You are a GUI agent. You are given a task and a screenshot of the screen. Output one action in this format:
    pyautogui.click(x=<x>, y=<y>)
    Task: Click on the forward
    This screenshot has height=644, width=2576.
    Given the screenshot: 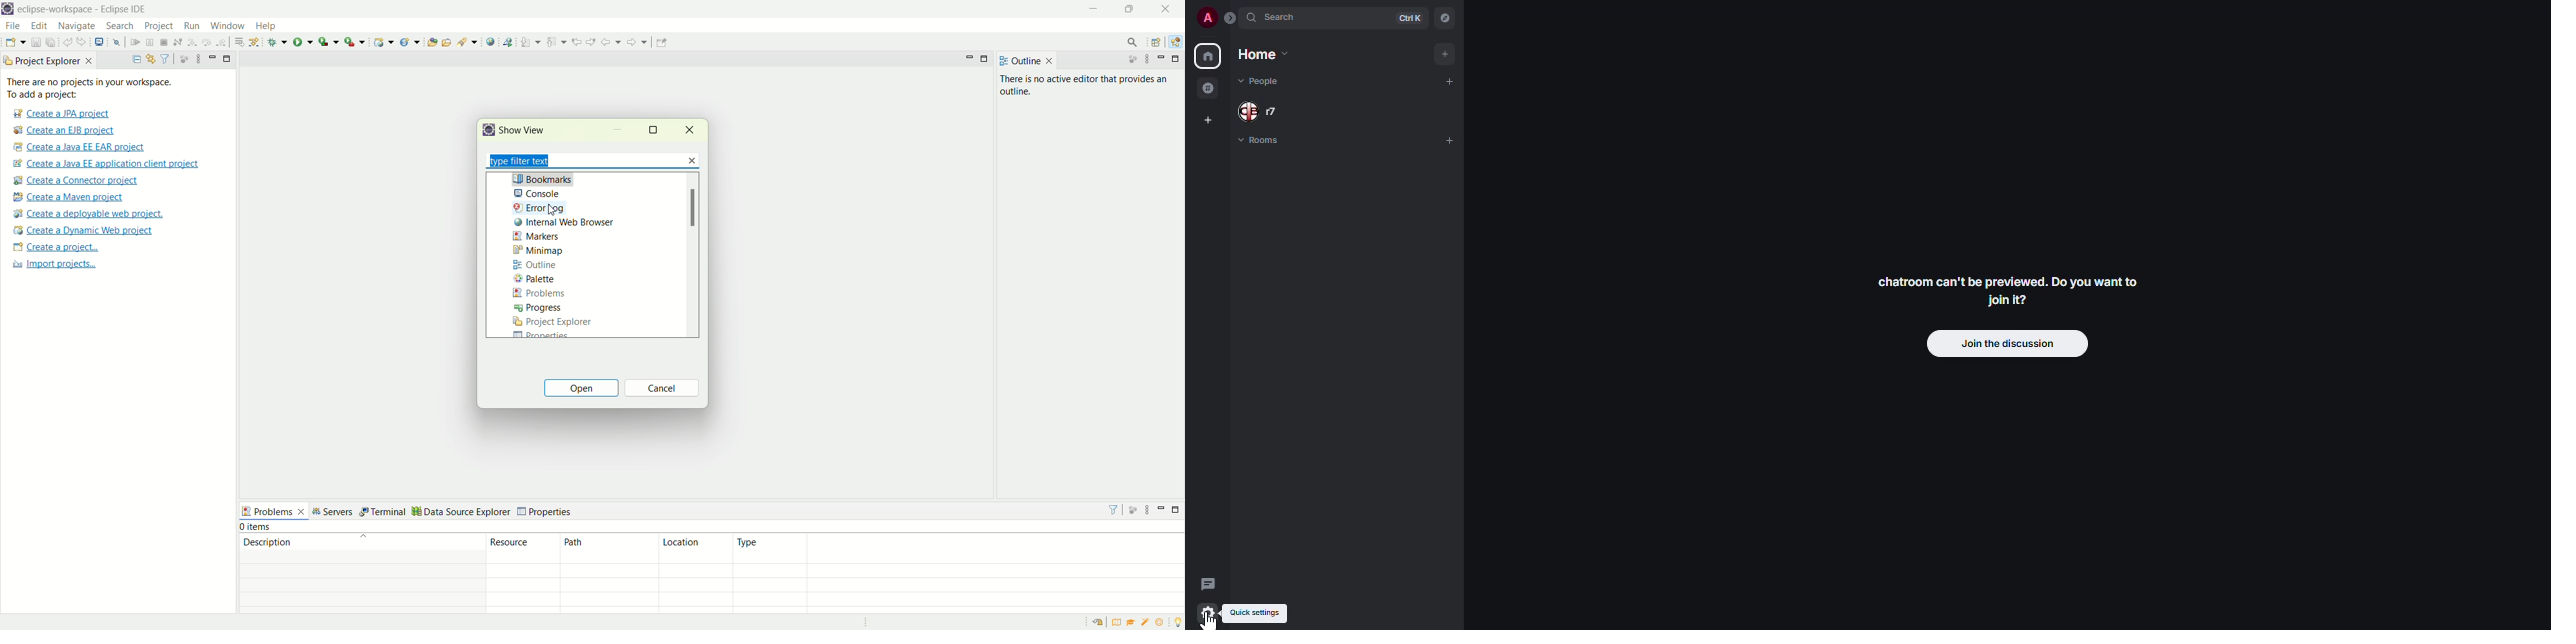 What is the action you would take?
    pyautogui.click(x=637, y=41)
    